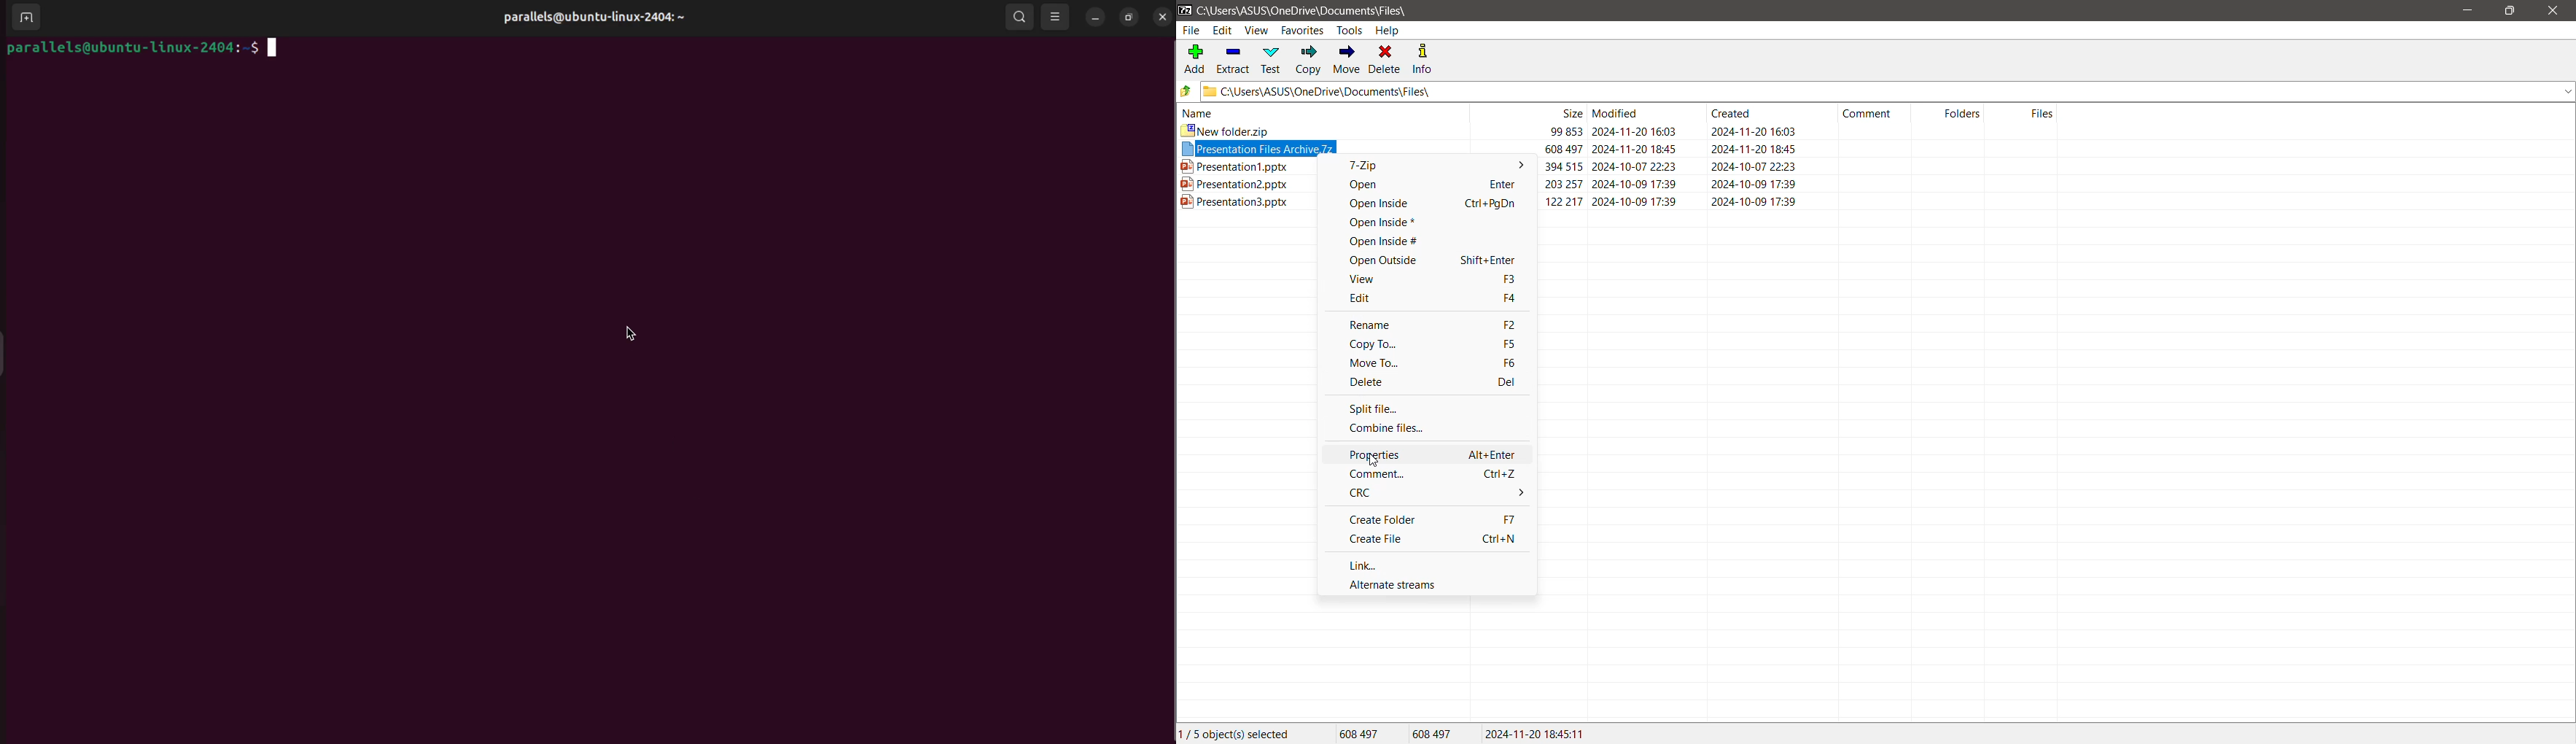 This screenshot has height=756, width=2576. Describe the element at coordinates (1377, 460) in the screenshot. I see `cursor` at that location.